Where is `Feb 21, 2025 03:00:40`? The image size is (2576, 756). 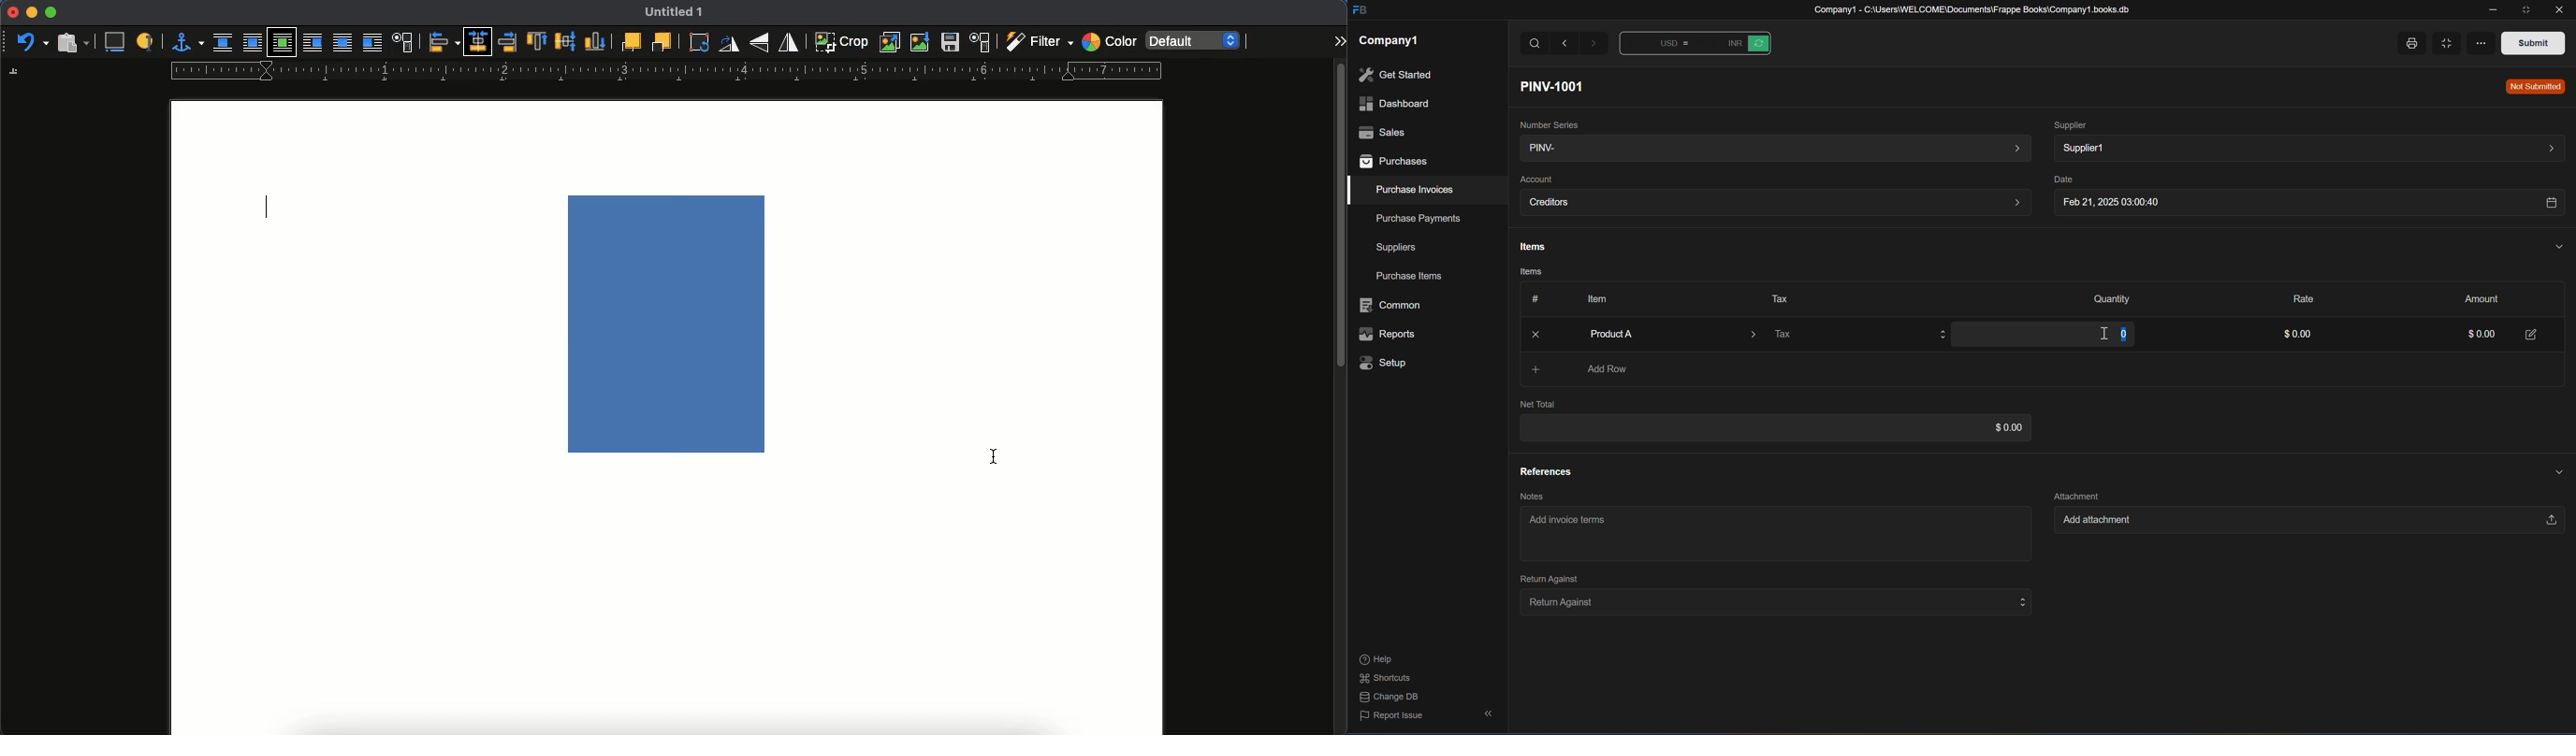
Feb 21, 2025 03:00:40 is located at coordinates (2307, 204).